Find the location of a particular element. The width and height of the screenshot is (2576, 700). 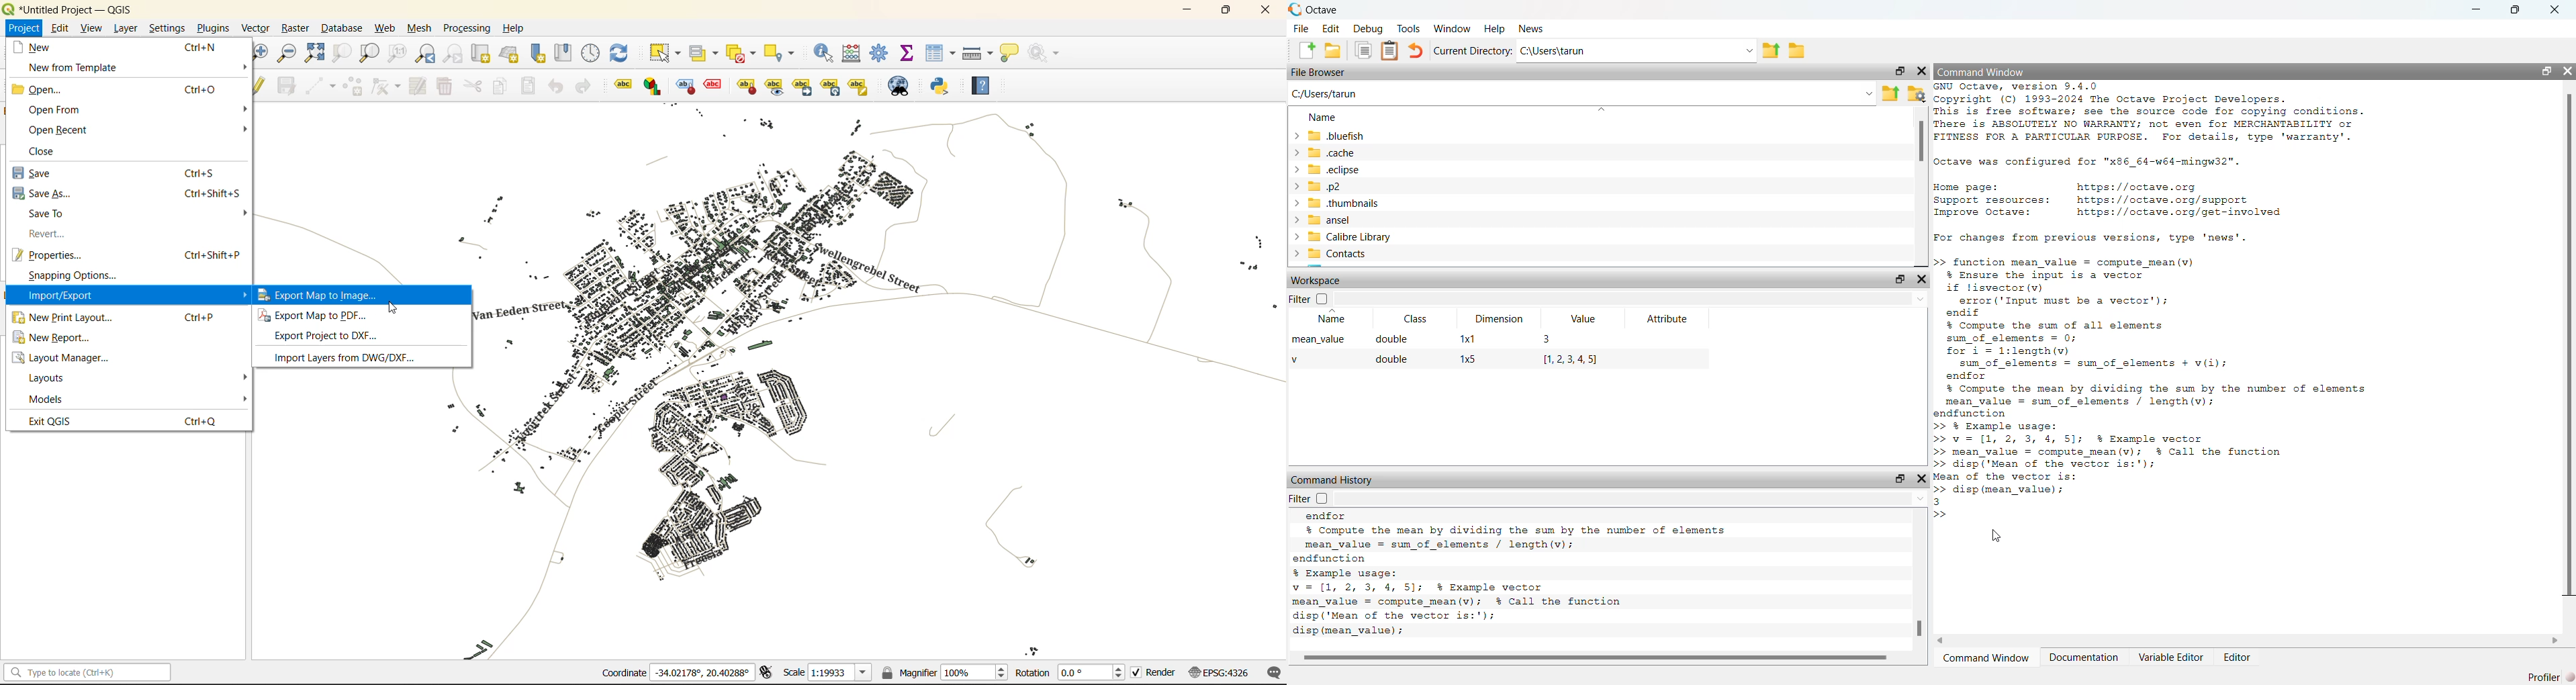

select value is located at coordinates (705, 50).